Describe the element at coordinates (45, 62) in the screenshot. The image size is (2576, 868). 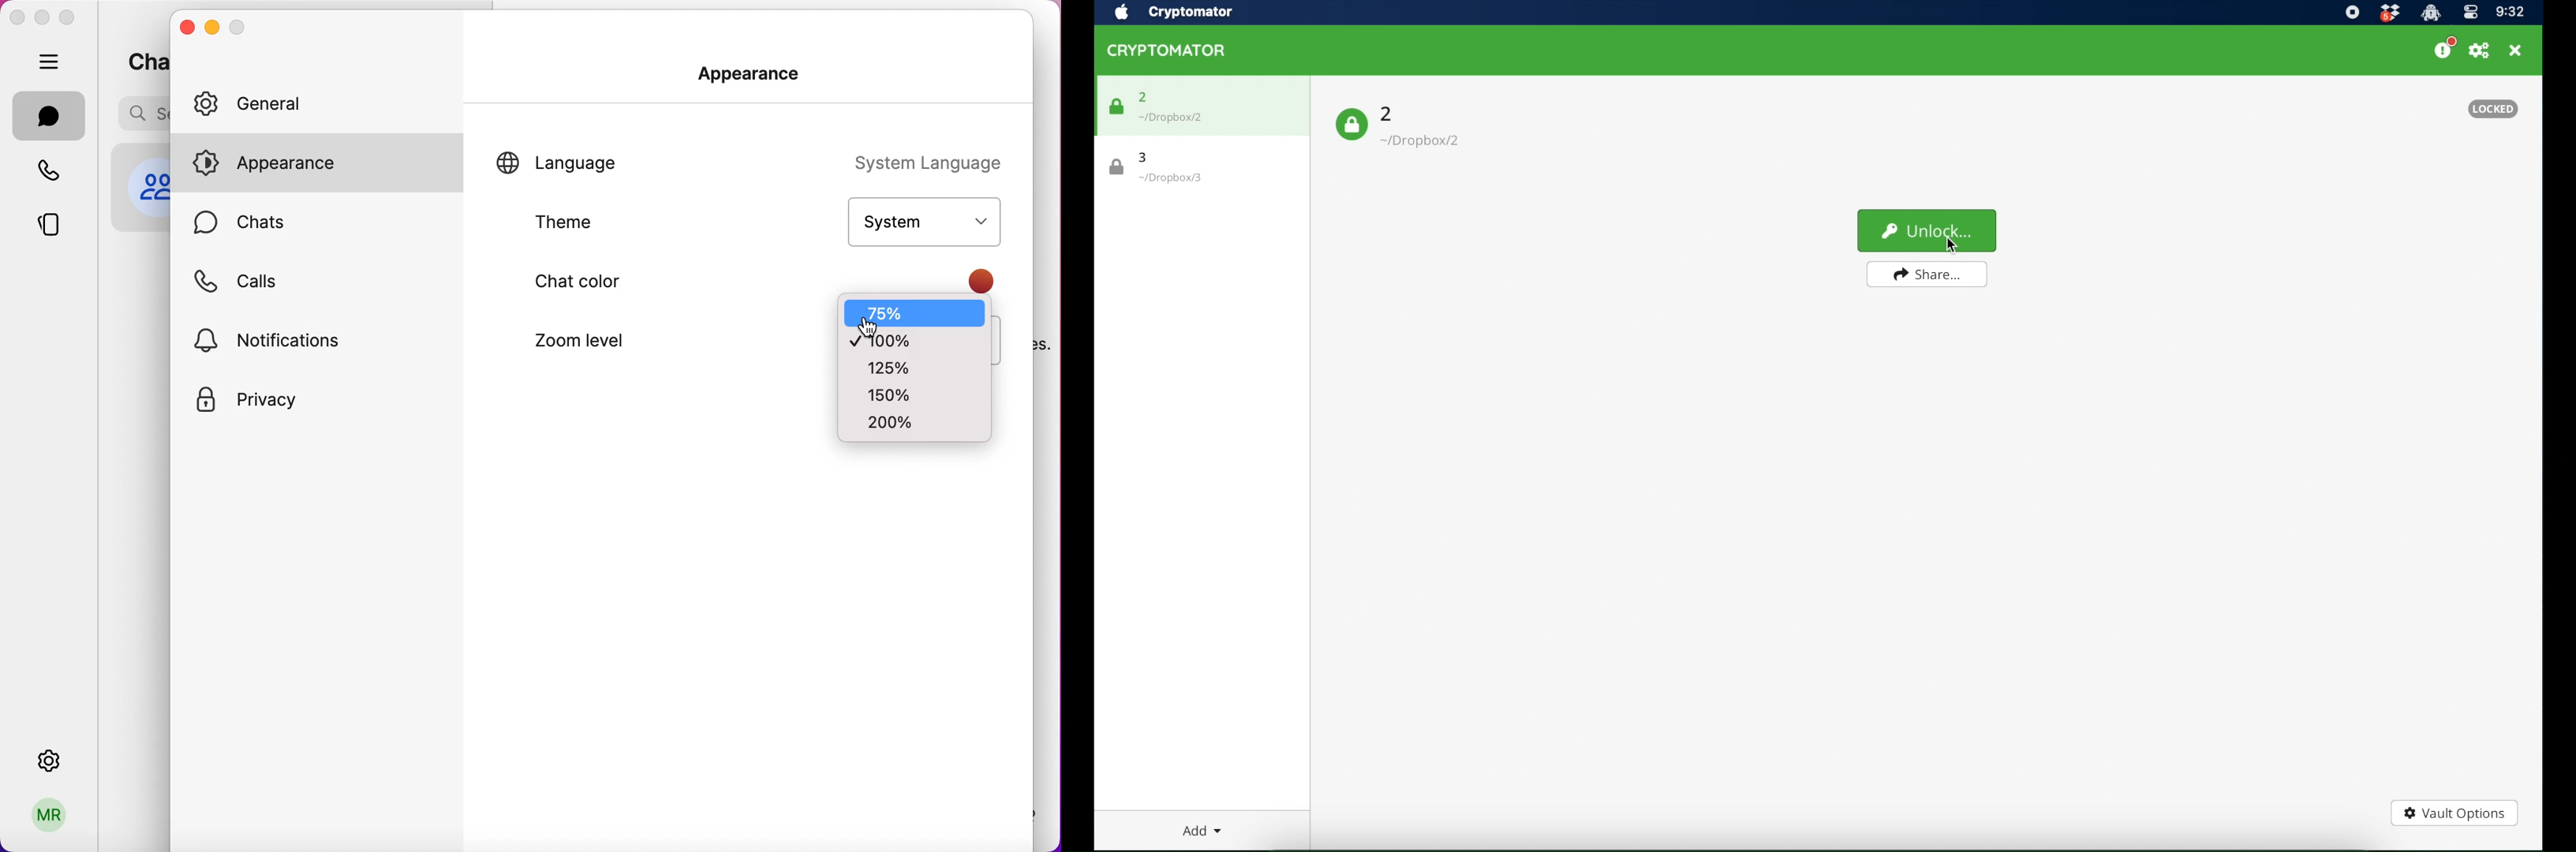
I see `hide bar` at that location.